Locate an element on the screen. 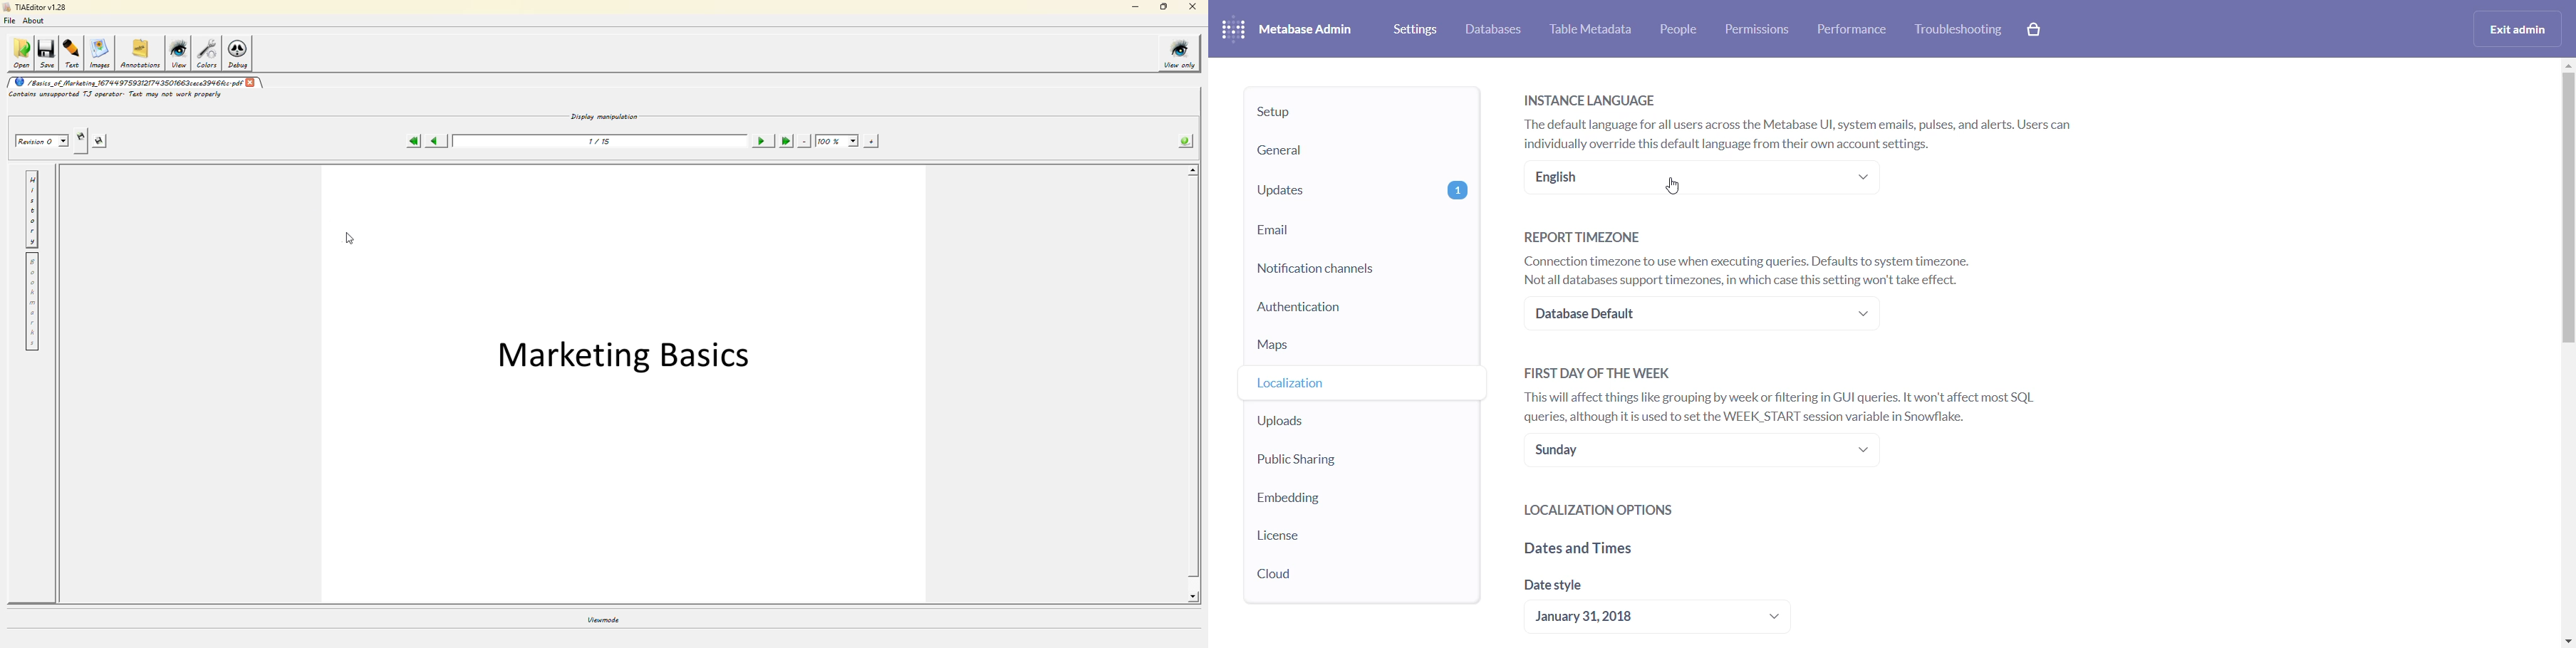  metabase admin is located at coordinates (1294, 26).